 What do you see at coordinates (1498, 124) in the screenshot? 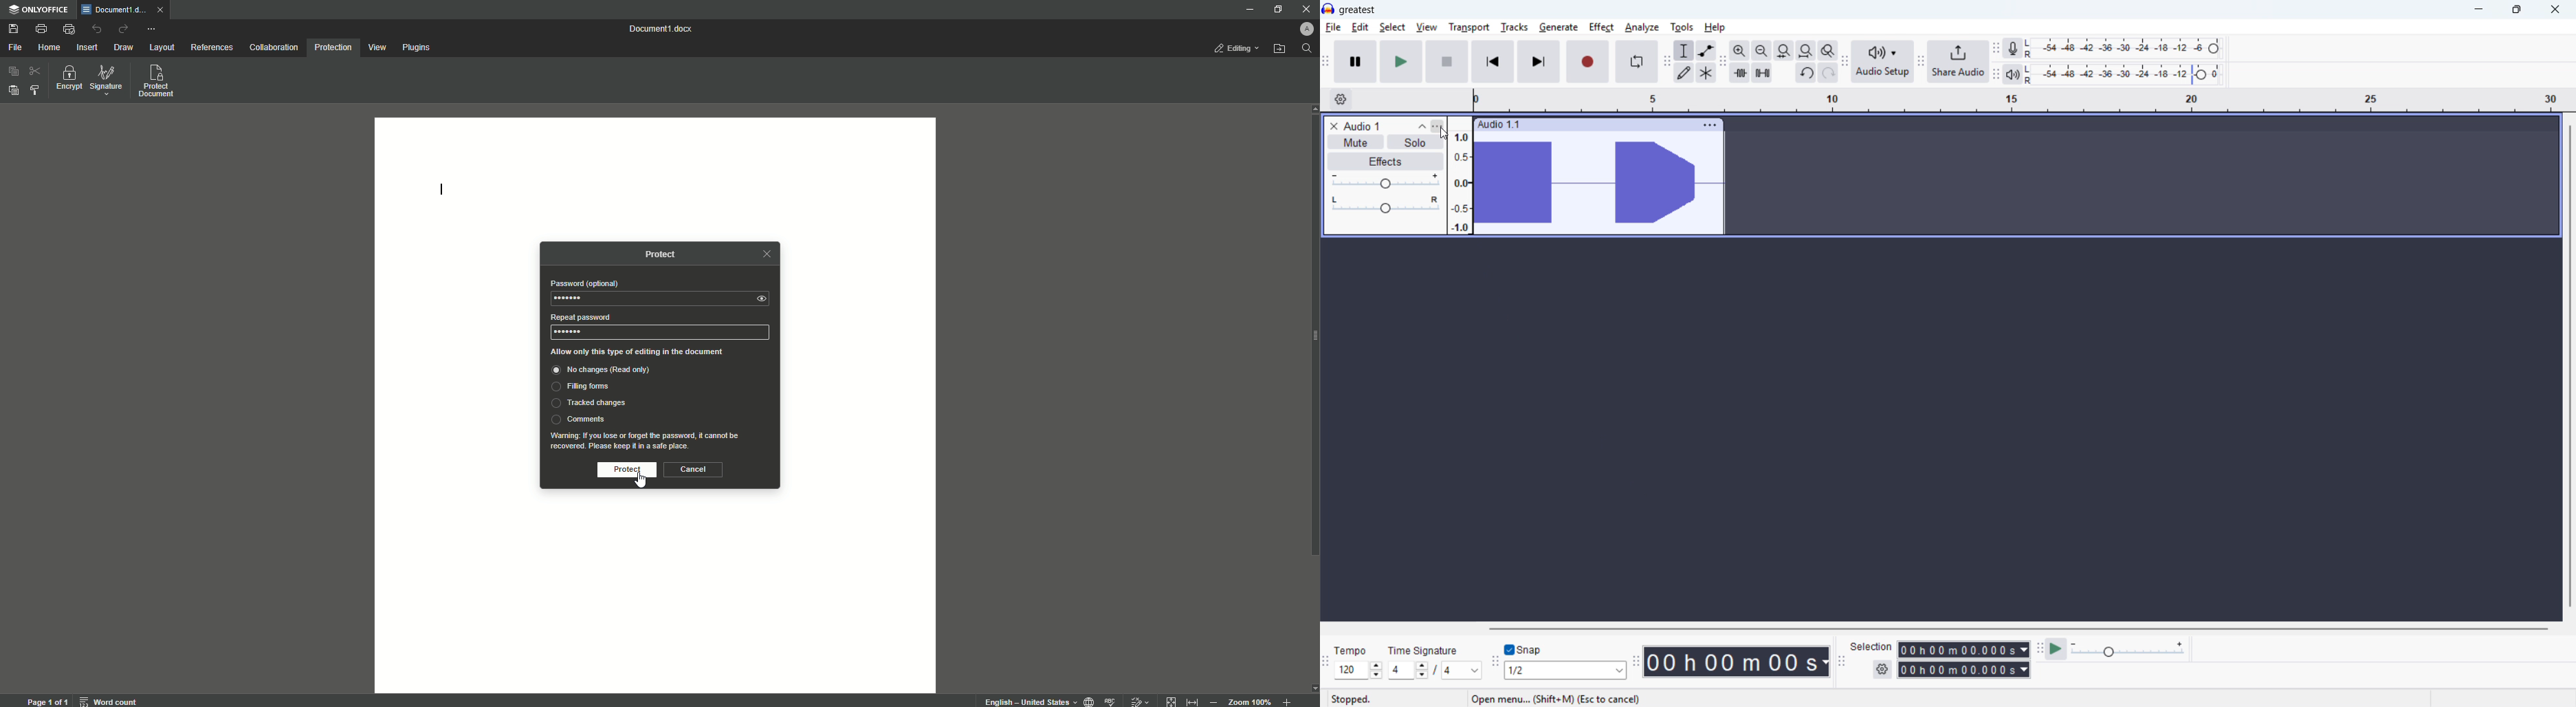
I see `audio 1.1` at bounding box center [1498, 124].